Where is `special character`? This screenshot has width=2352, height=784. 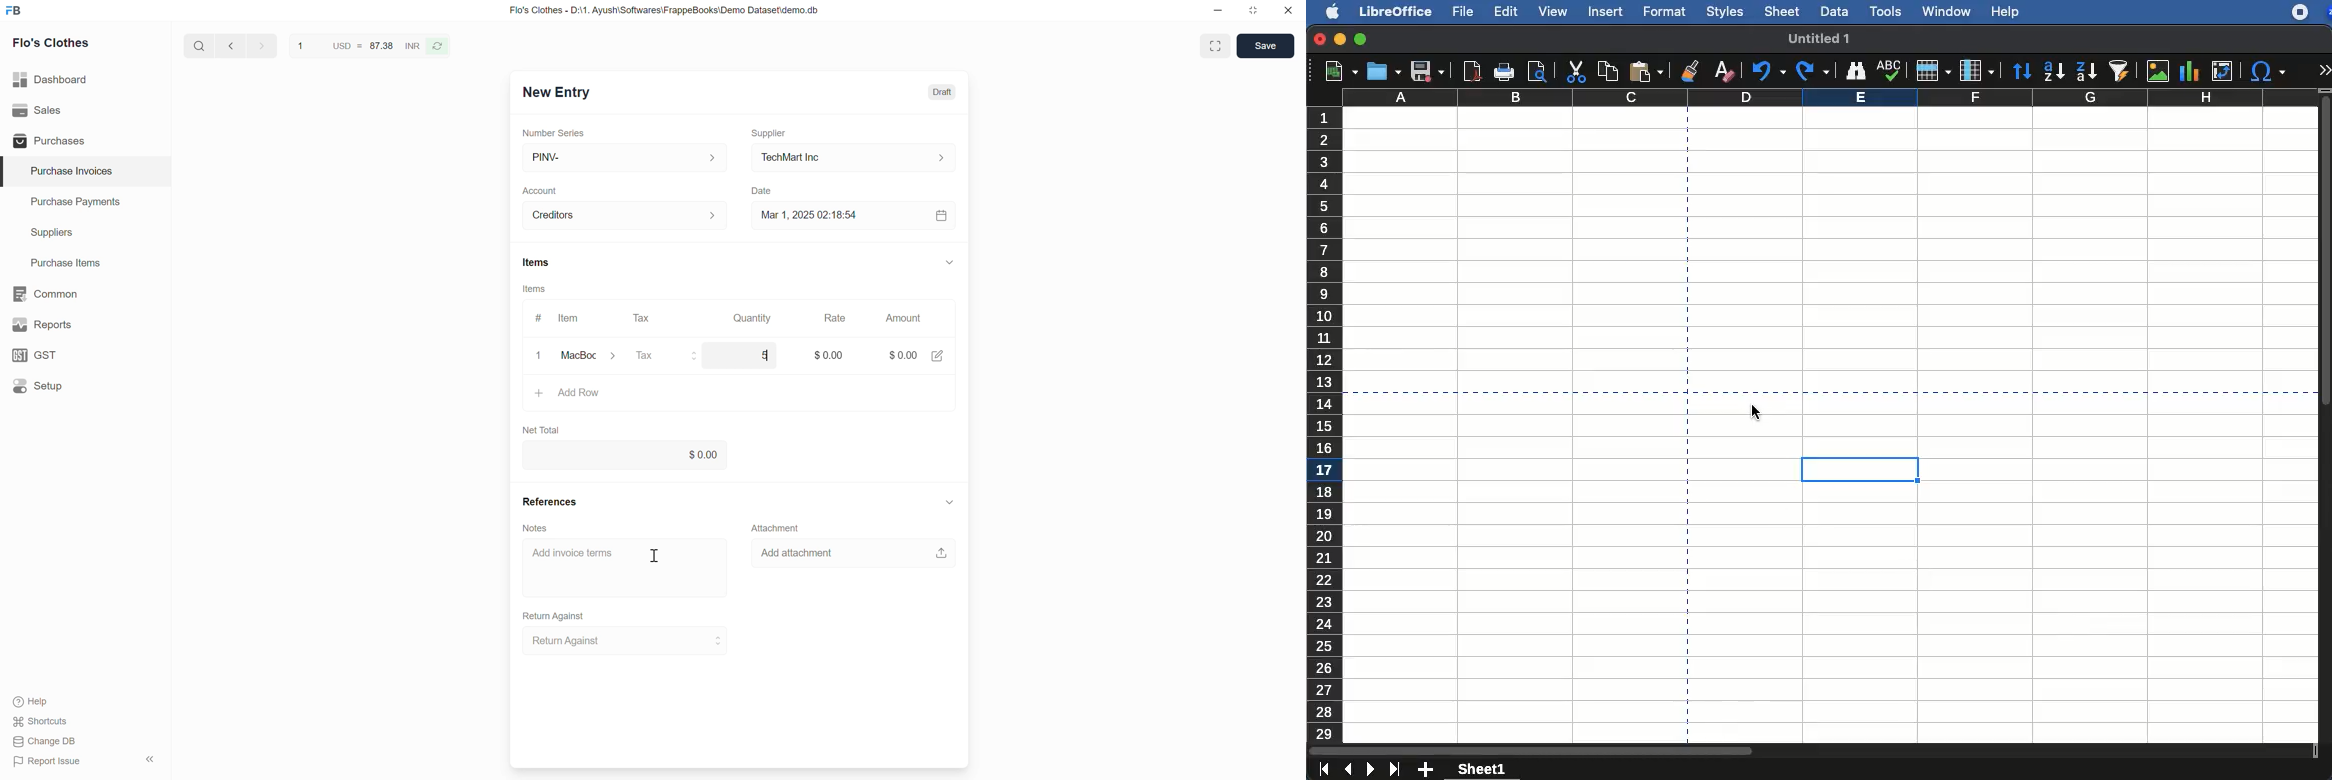 special character is located at coordinates (2268, 71).